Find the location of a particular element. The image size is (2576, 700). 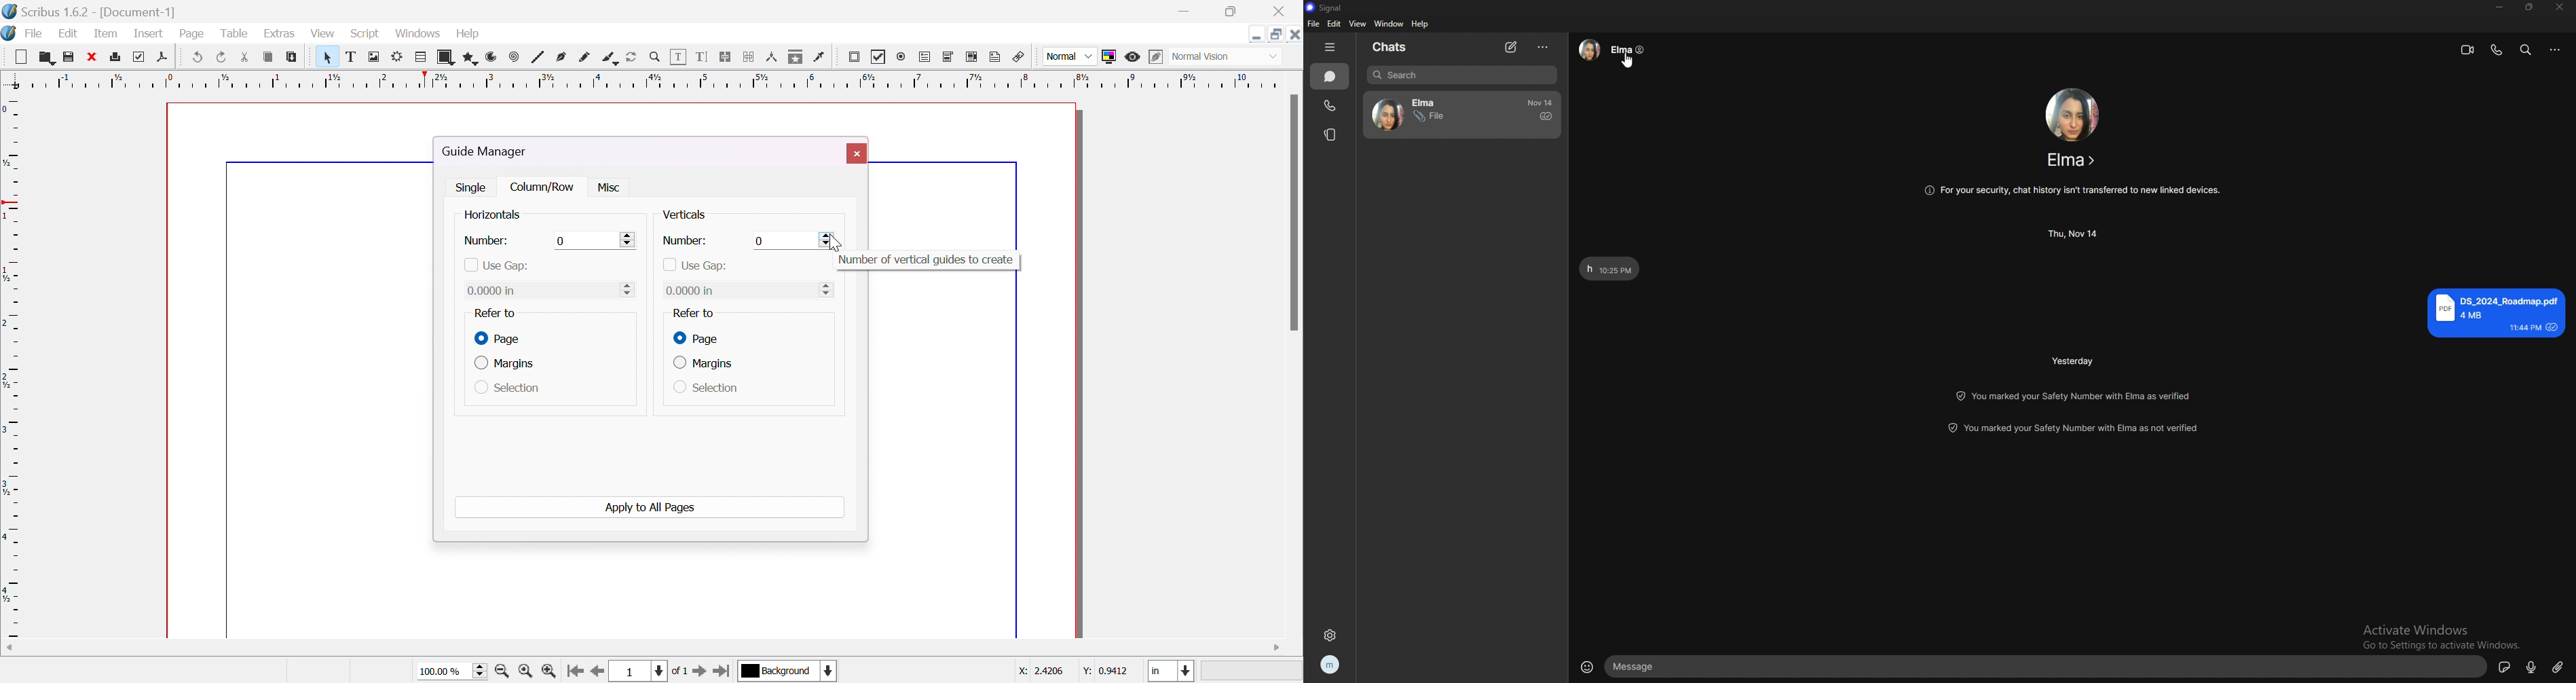

close is located at coordinates (858, 153).